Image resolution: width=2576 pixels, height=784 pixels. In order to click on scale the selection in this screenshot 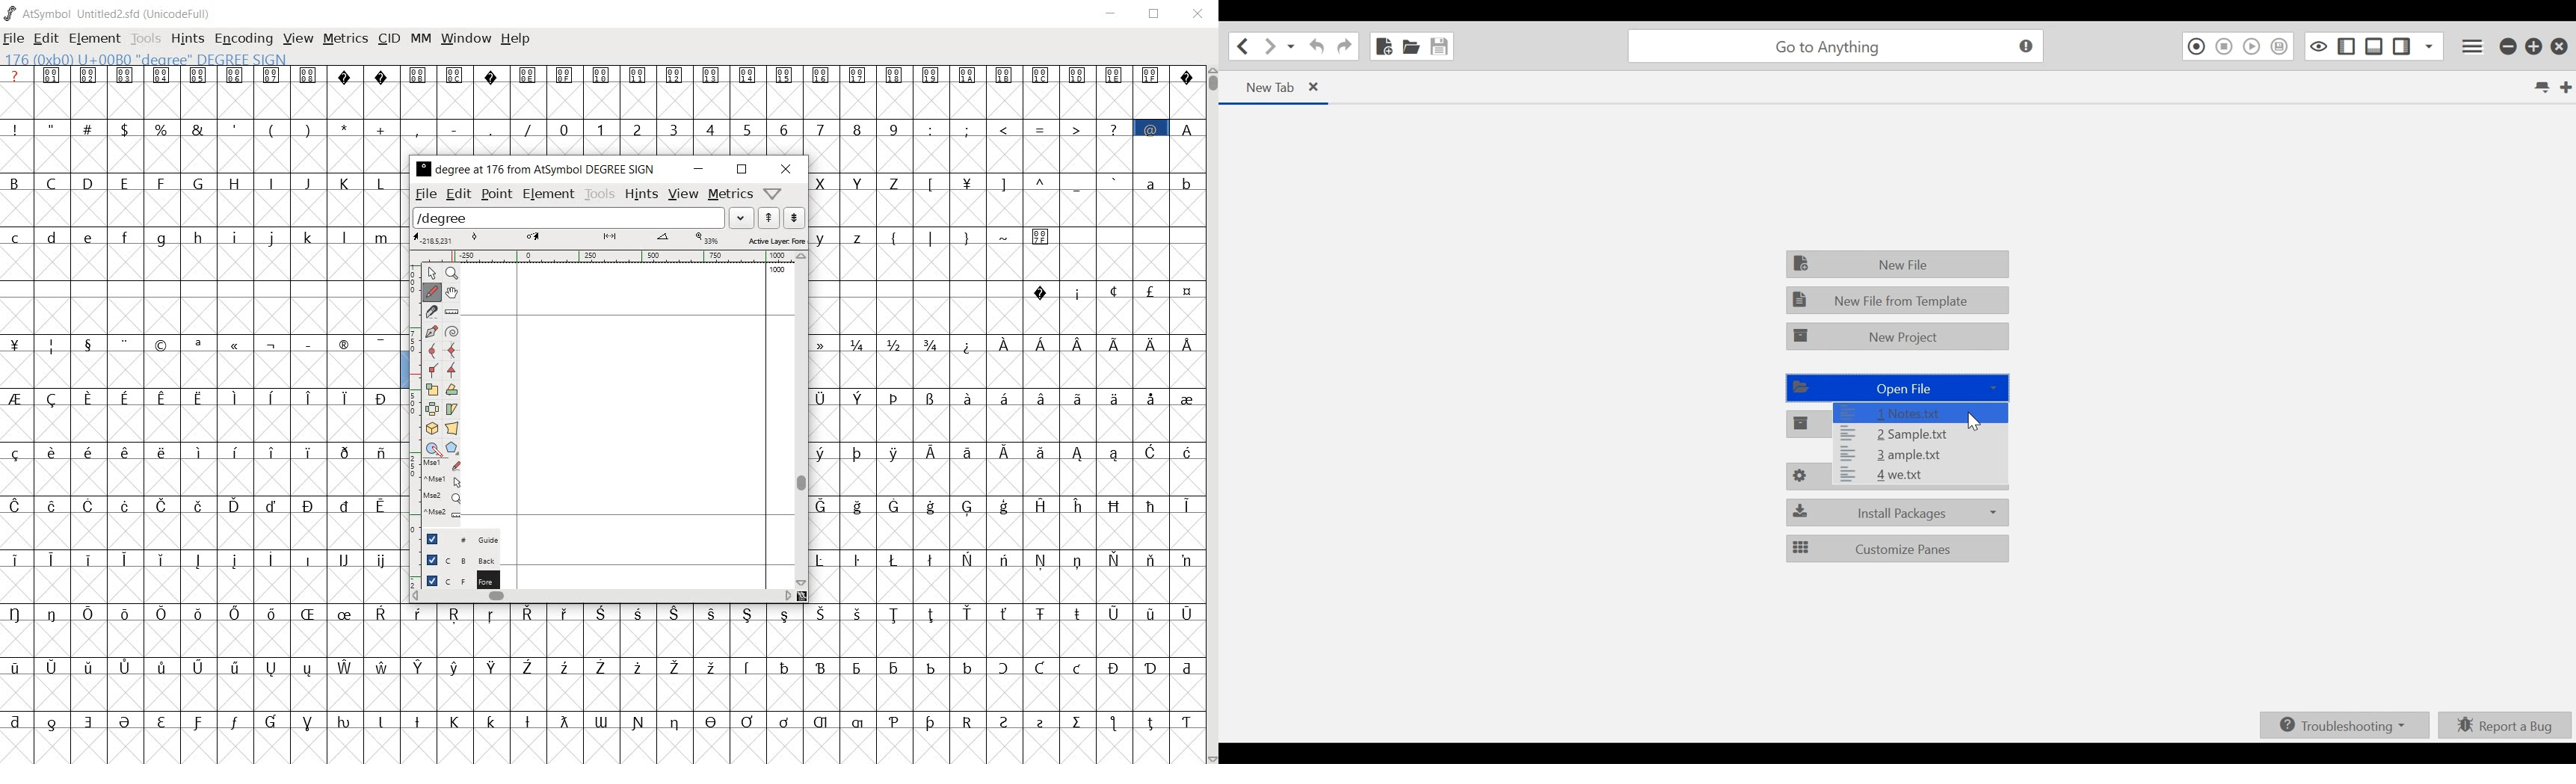, I will do `click(430, 389)`.